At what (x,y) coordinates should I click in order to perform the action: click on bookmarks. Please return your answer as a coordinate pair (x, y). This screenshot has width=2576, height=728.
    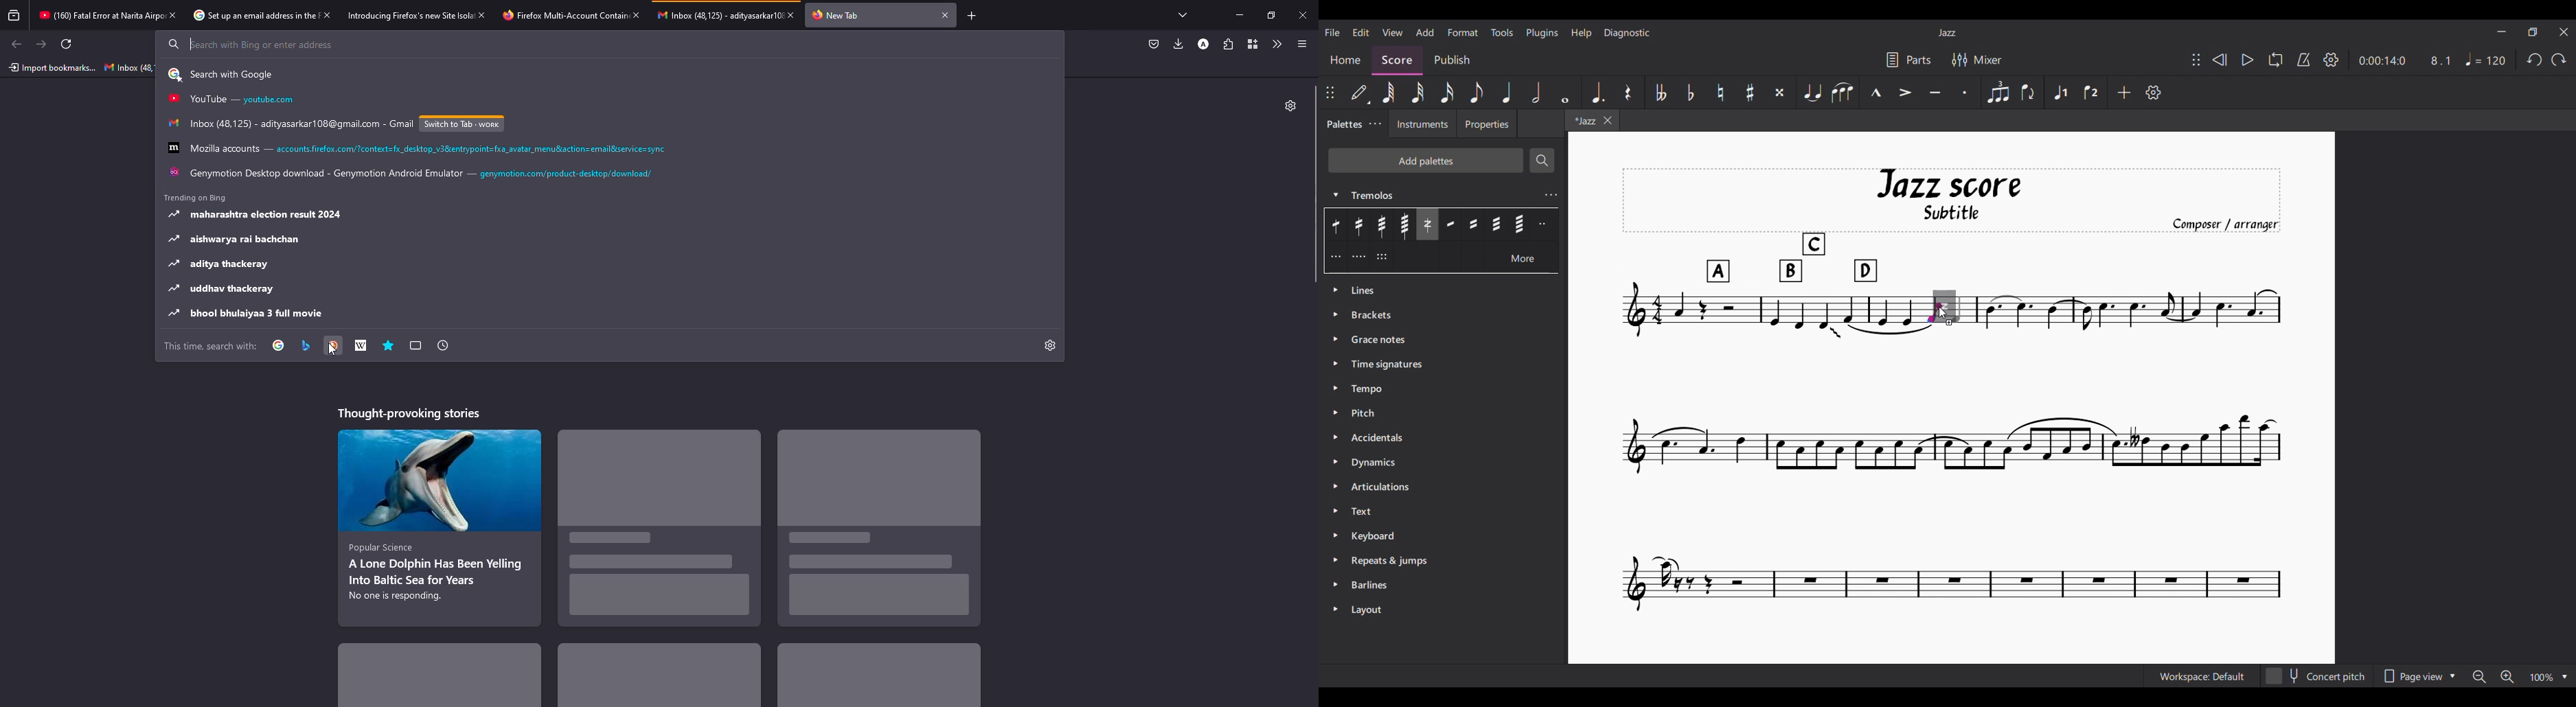
    Looking at the image, I should click on (388, 345).